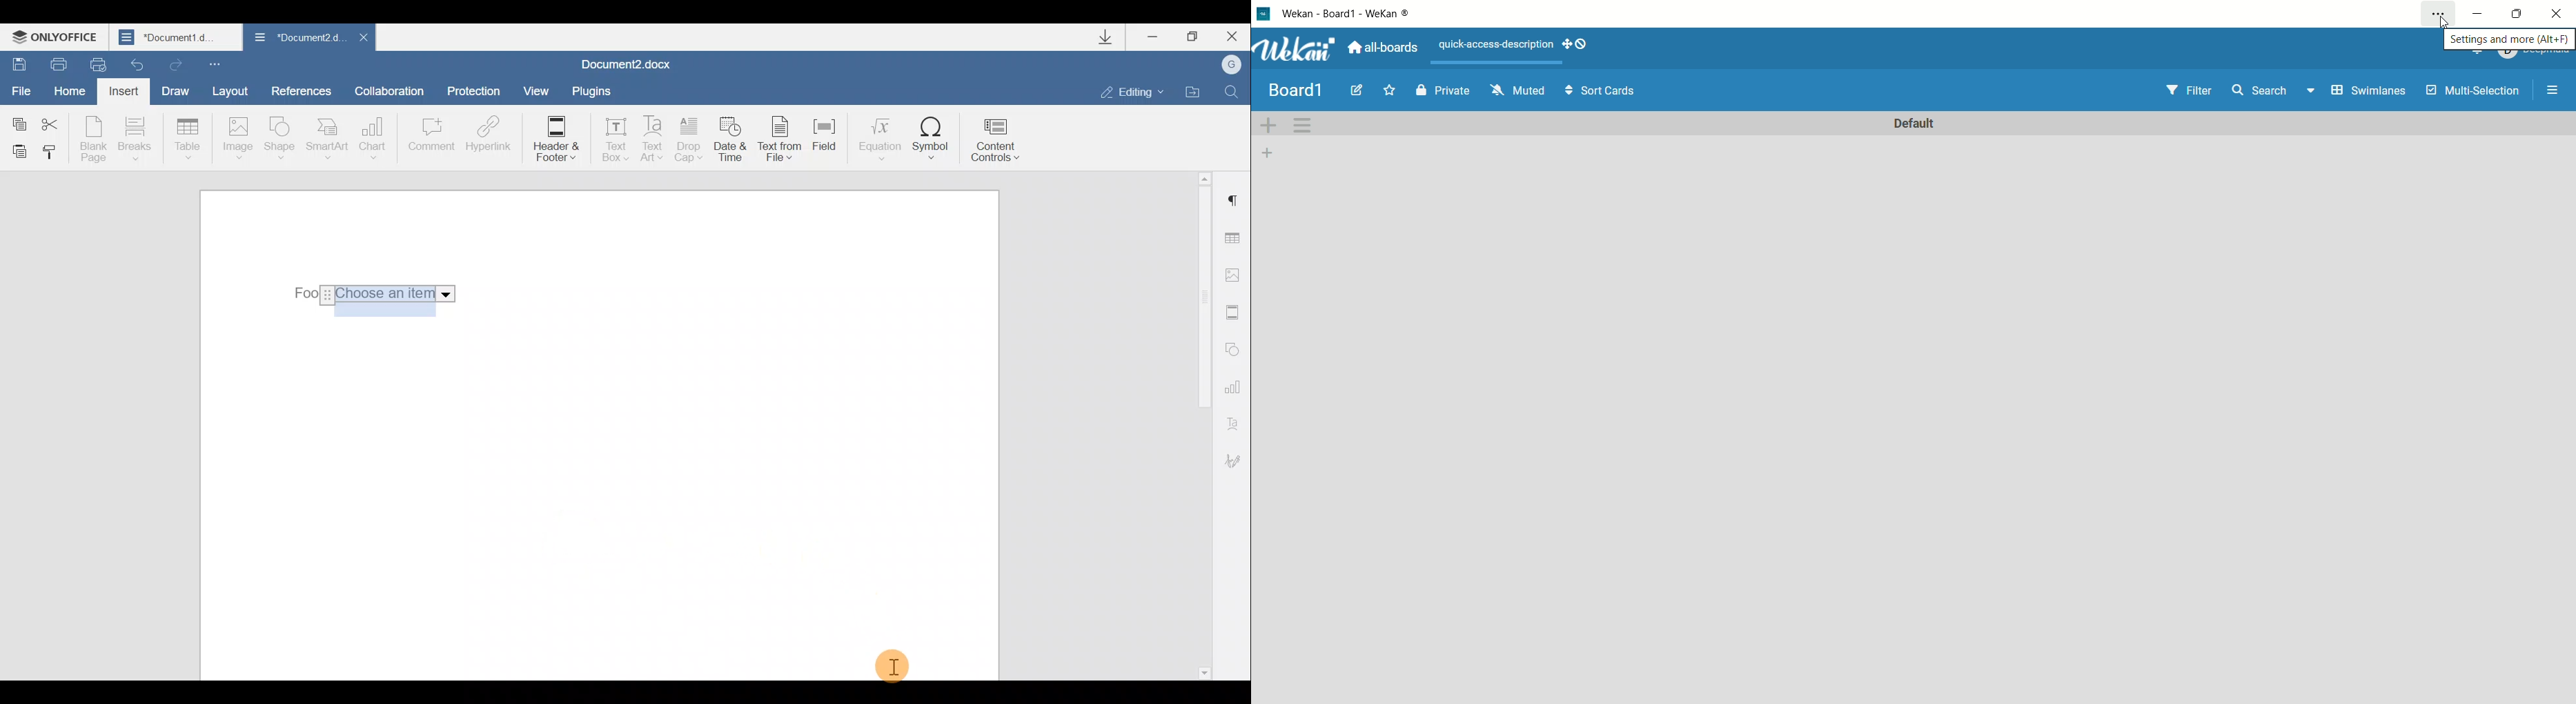  What do you see at coordinates (1518, 88) in the screenshot?
I see `muted` at bounding box center [1518, 88].